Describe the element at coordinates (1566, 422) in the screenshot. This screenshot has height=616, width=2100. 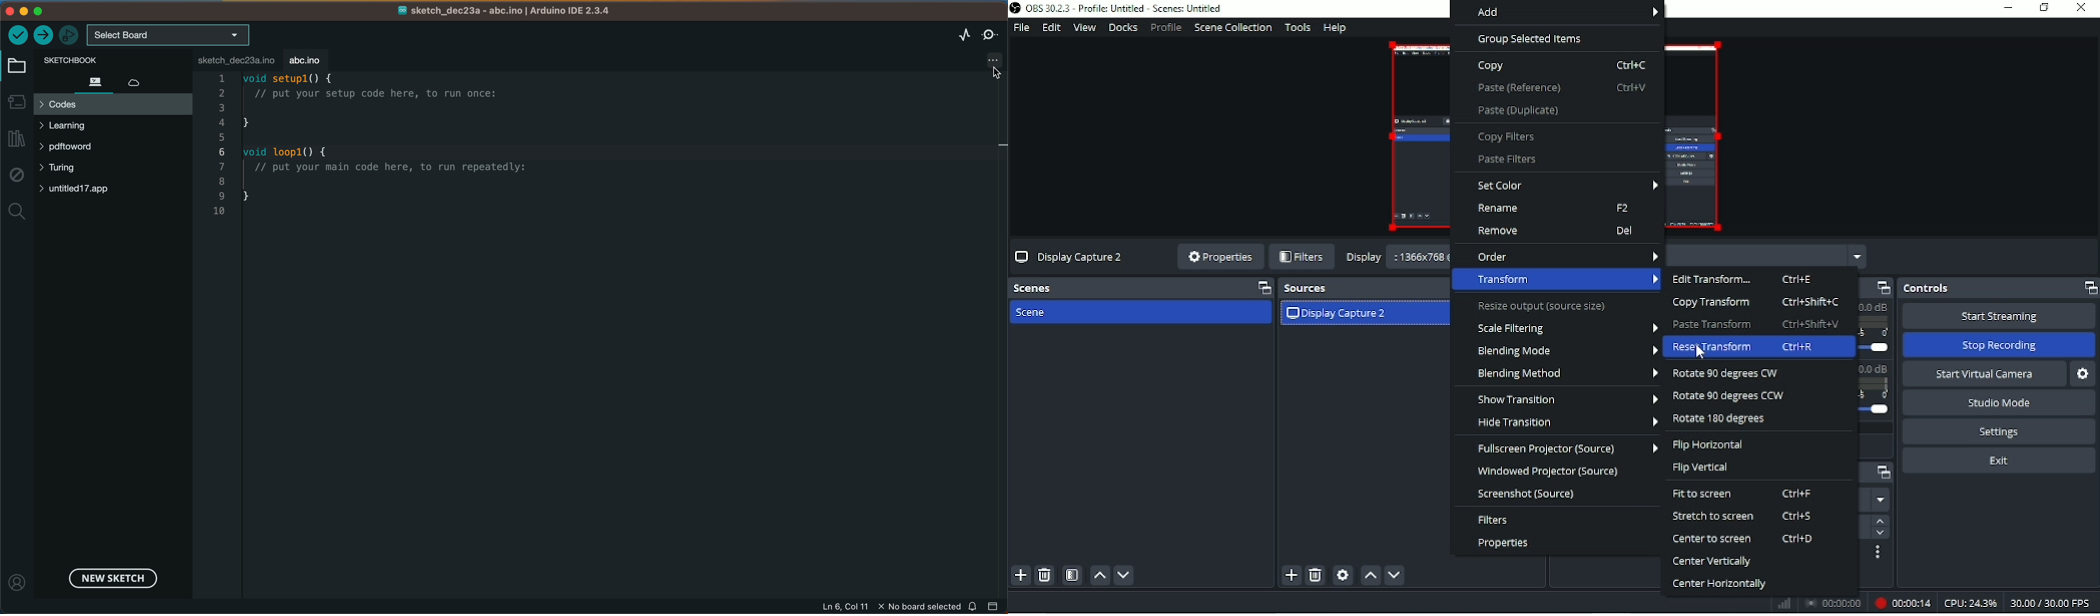
I see `Hide transition` at that location.